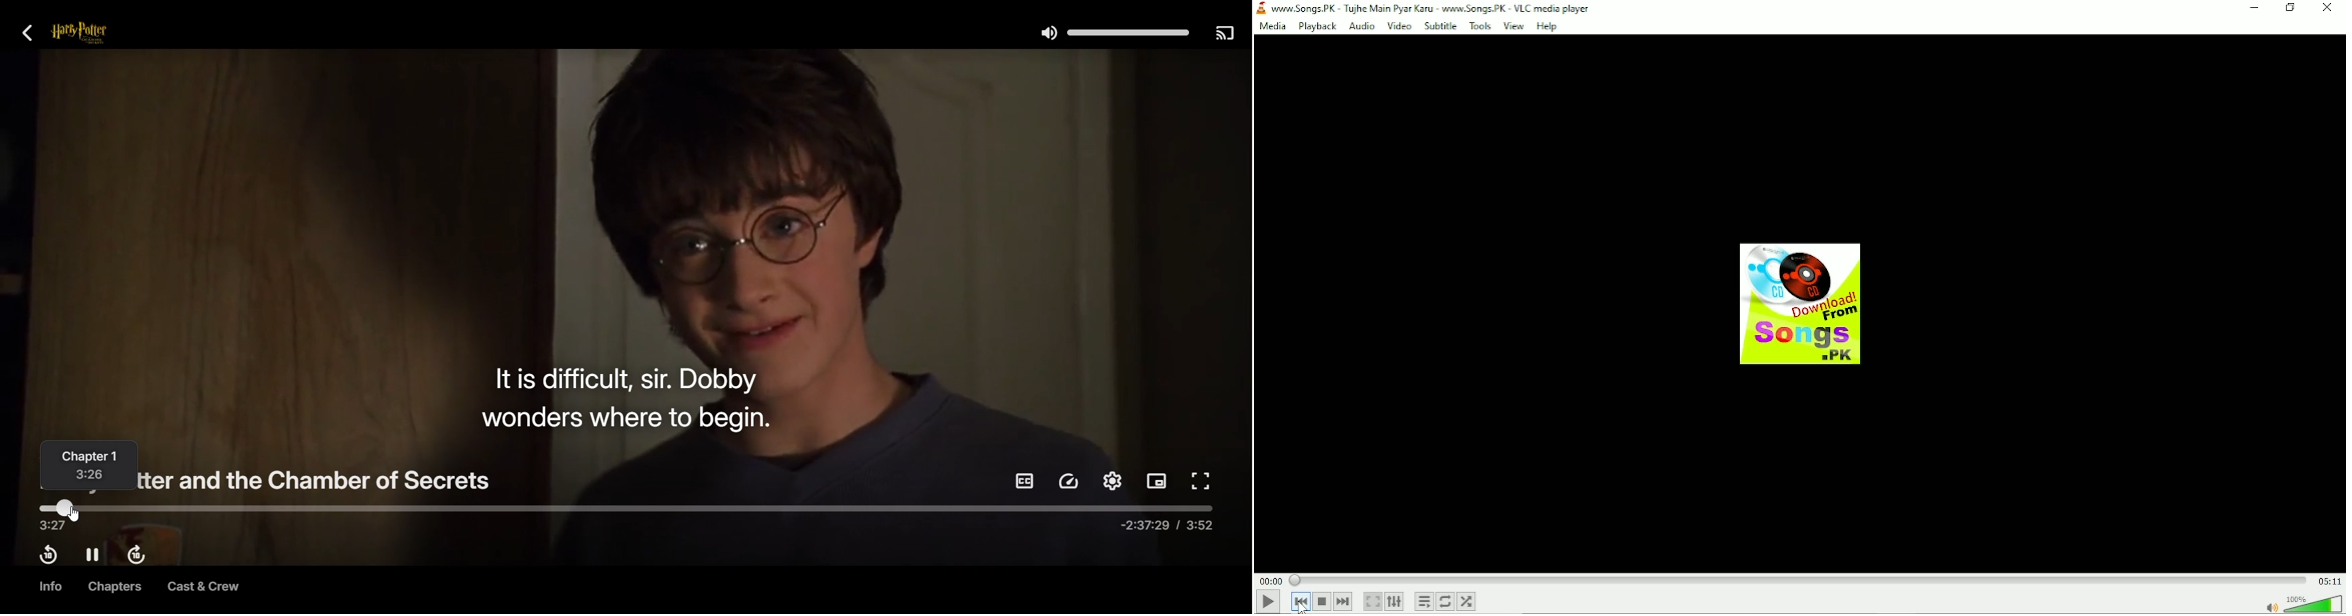 Image resolution: width=2352 pixels, height=616 pixels. What do you see at coordinates (2329, 580) in the screenshot?
I see `Total duration` at bounding box center [2329, 580].